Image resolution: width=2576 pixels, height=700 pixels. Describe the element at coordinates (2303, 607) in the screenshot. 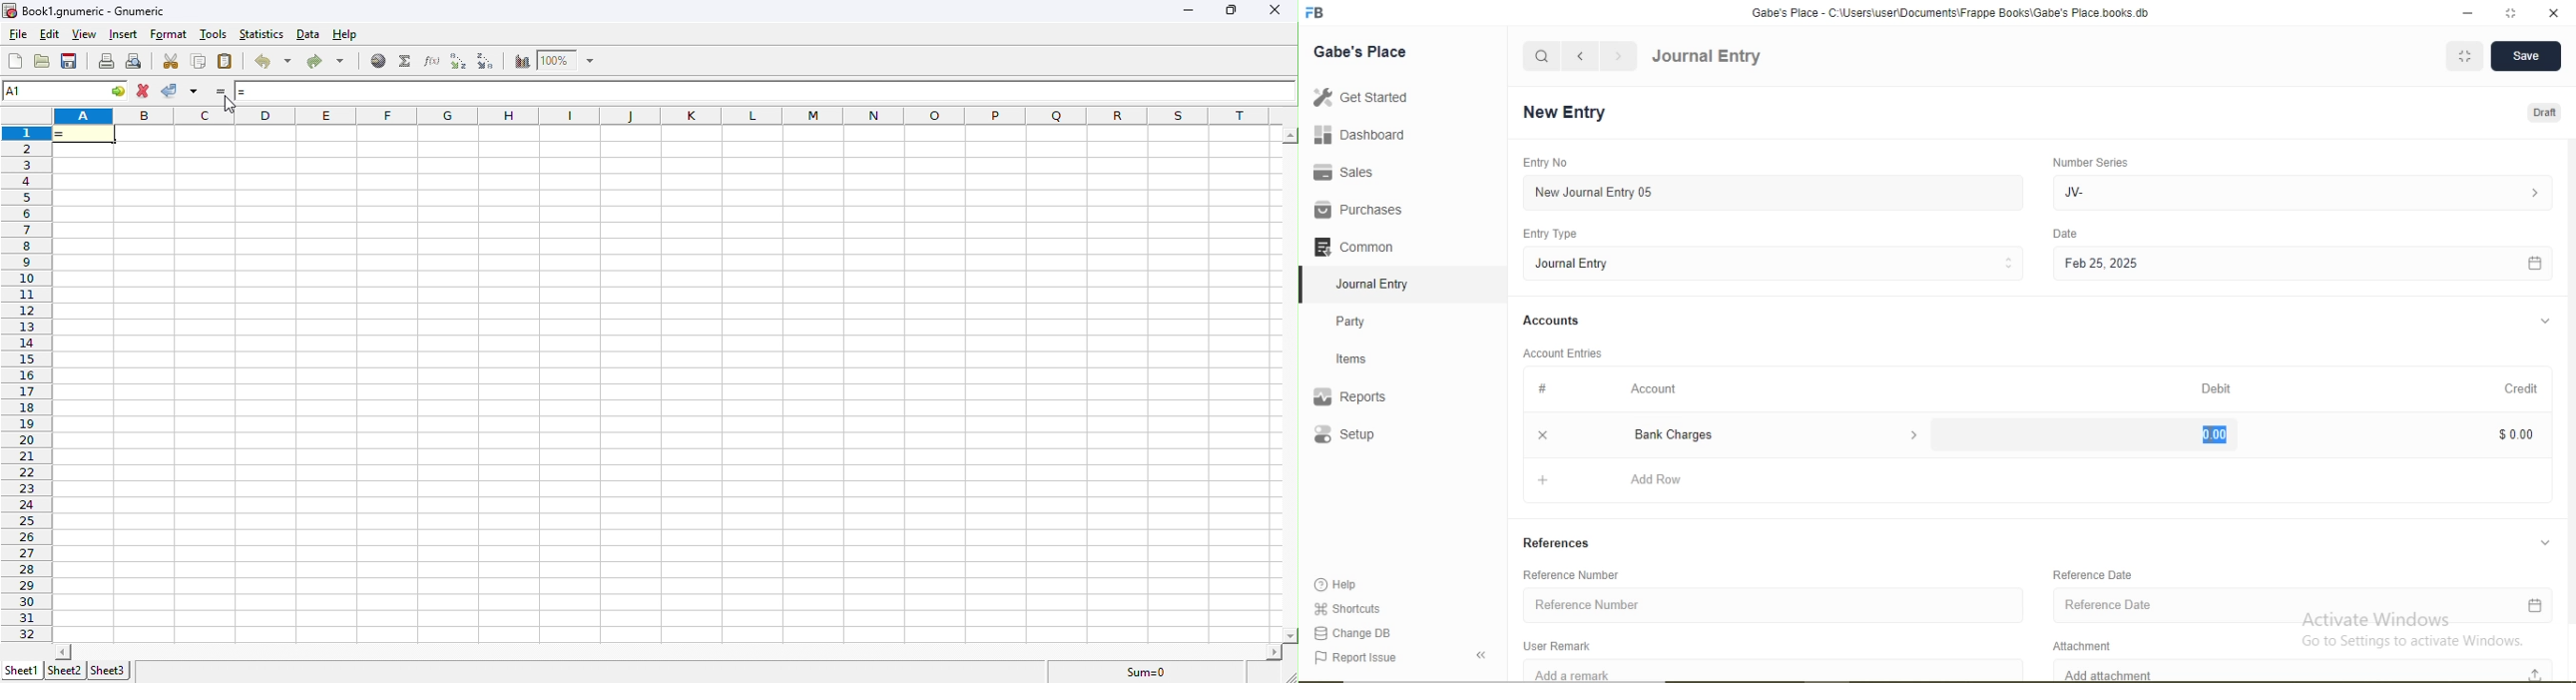

I see `Reference Date` at that location.